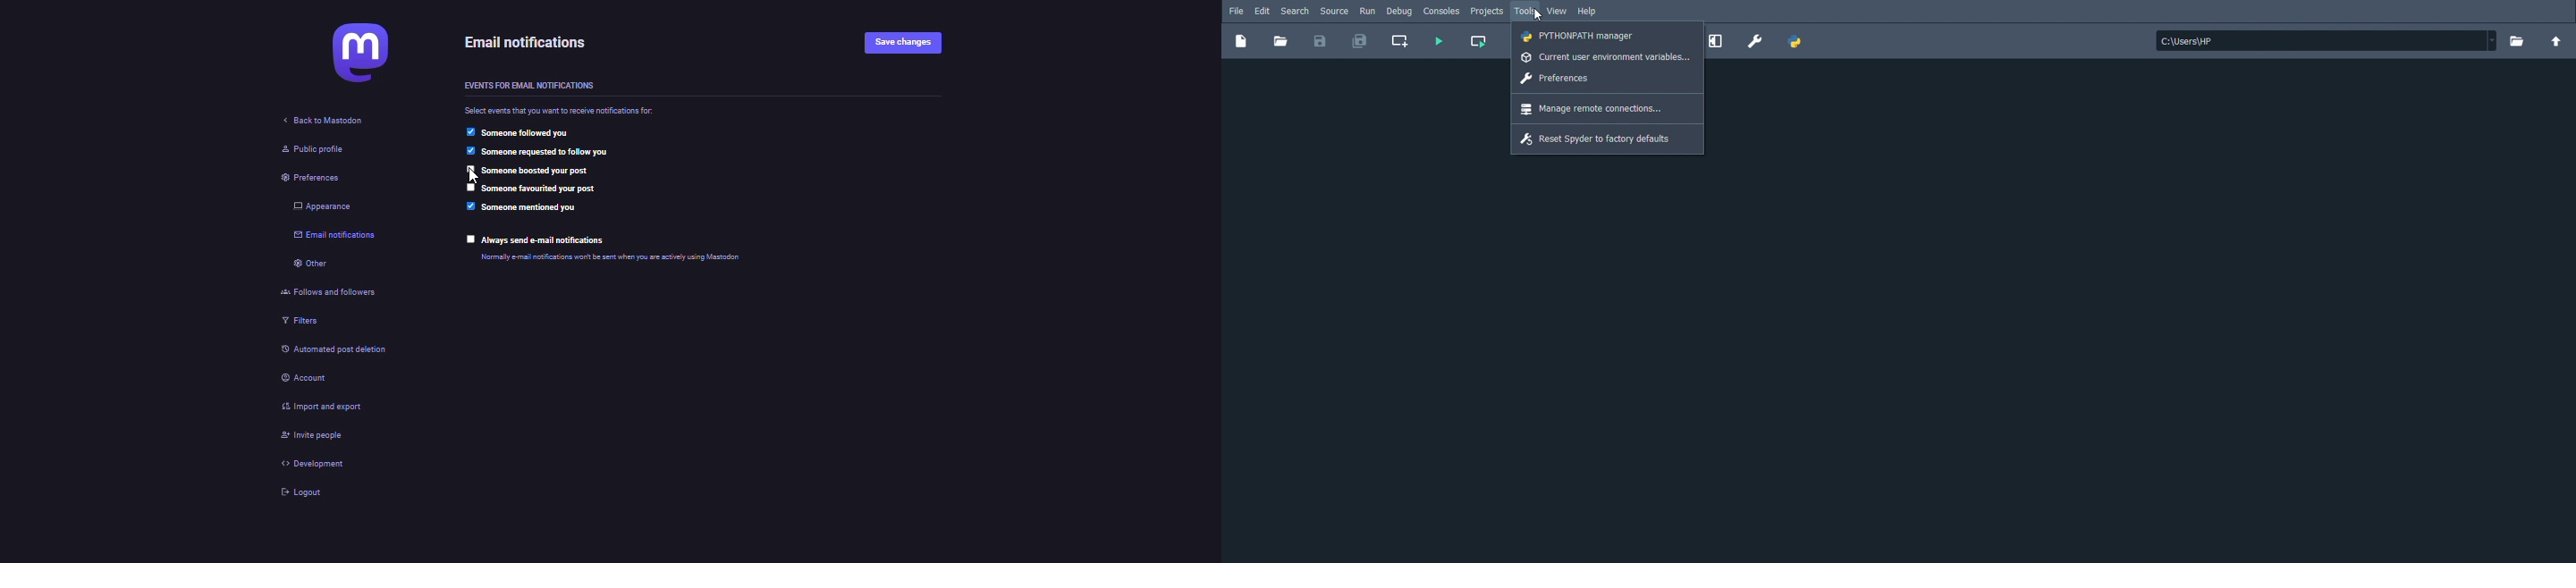 Image resolution: width=2576 pixels, height=588 pixels. I want to click on account, so click(300, 378).